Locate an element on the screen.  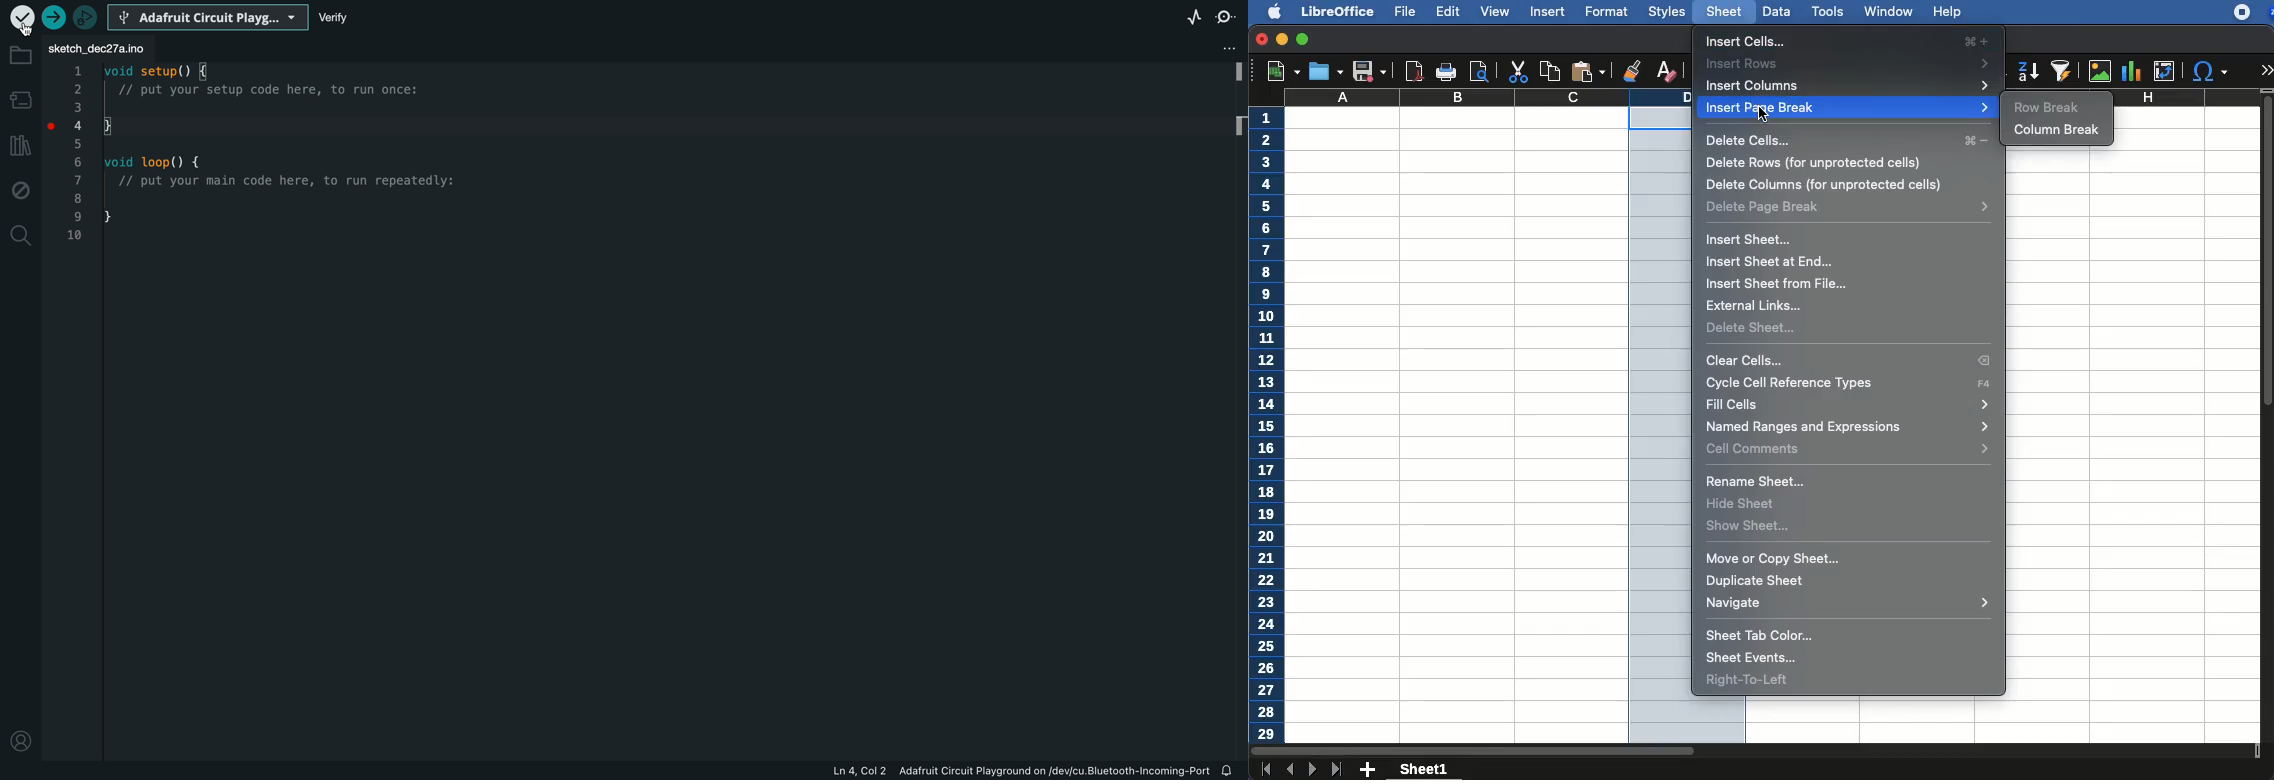
first sheet is located at coordinates (1265, 770).